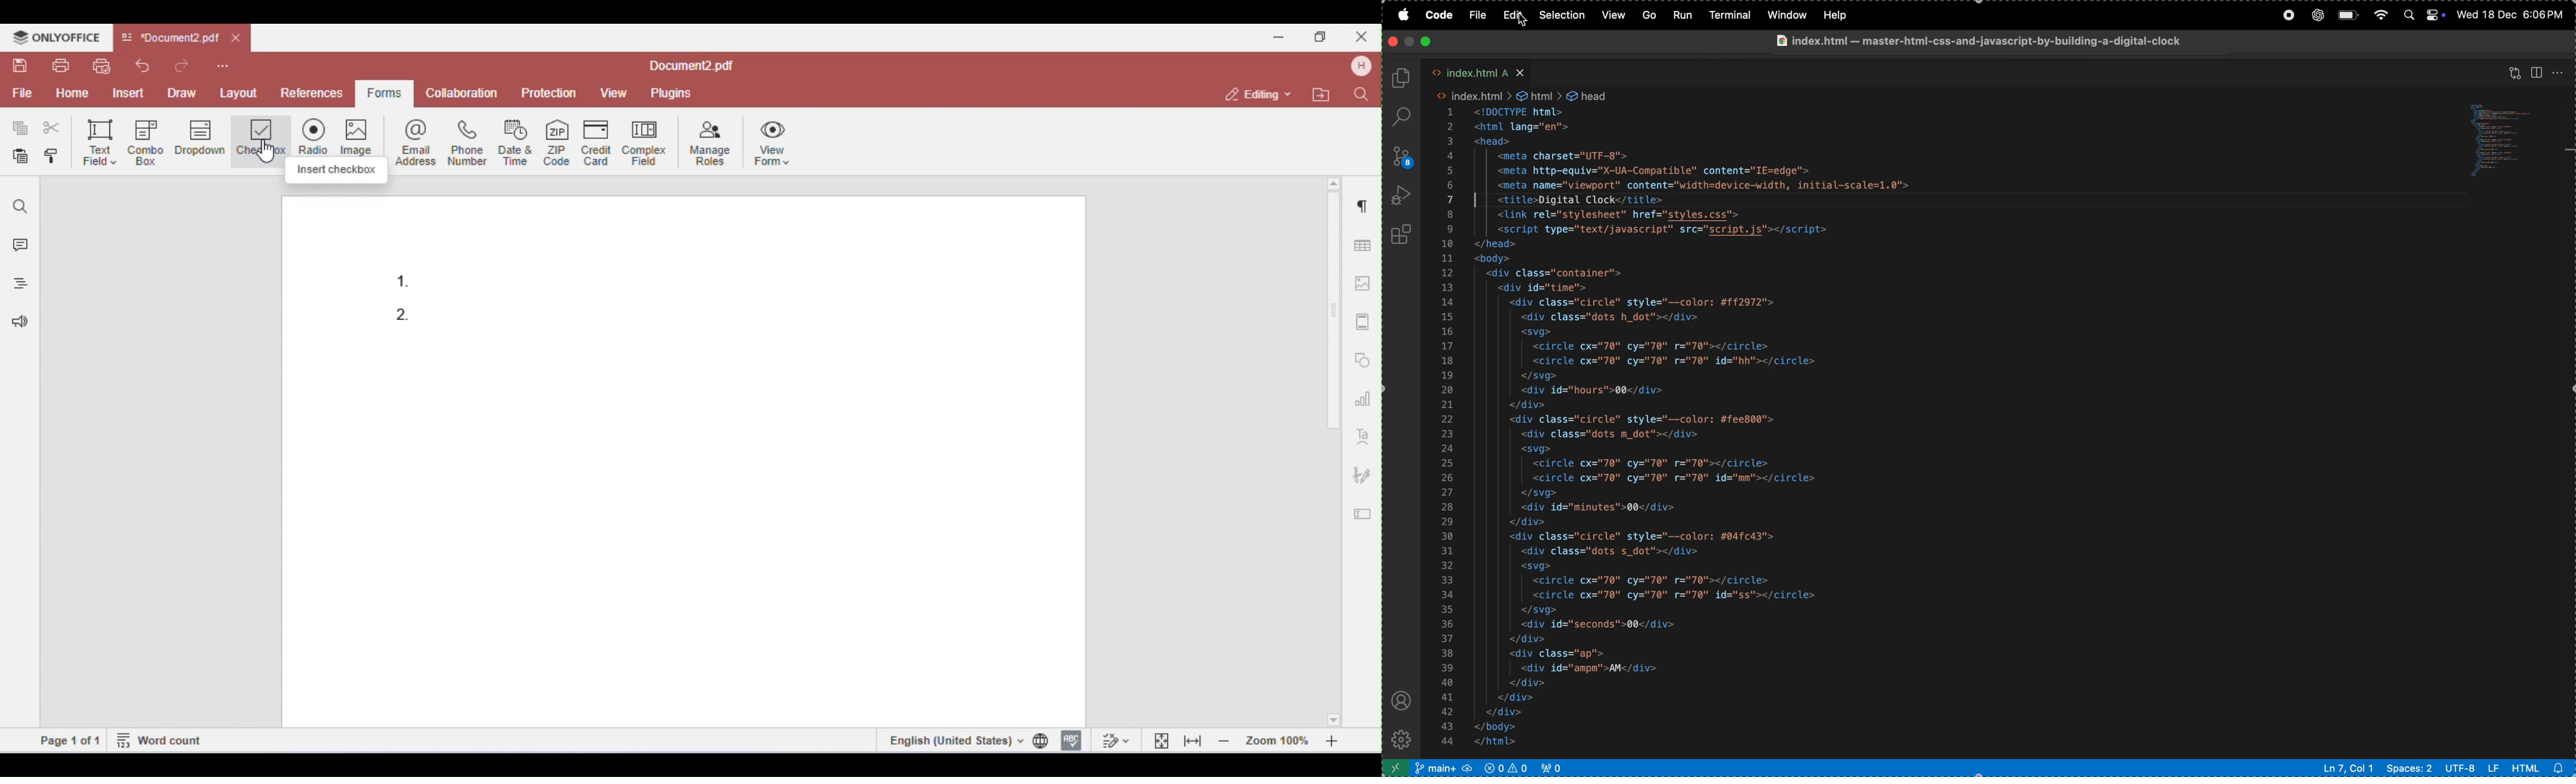  Describe the element at coordinates (1403, 234) in the screenshot. I see `extensions` at that location.